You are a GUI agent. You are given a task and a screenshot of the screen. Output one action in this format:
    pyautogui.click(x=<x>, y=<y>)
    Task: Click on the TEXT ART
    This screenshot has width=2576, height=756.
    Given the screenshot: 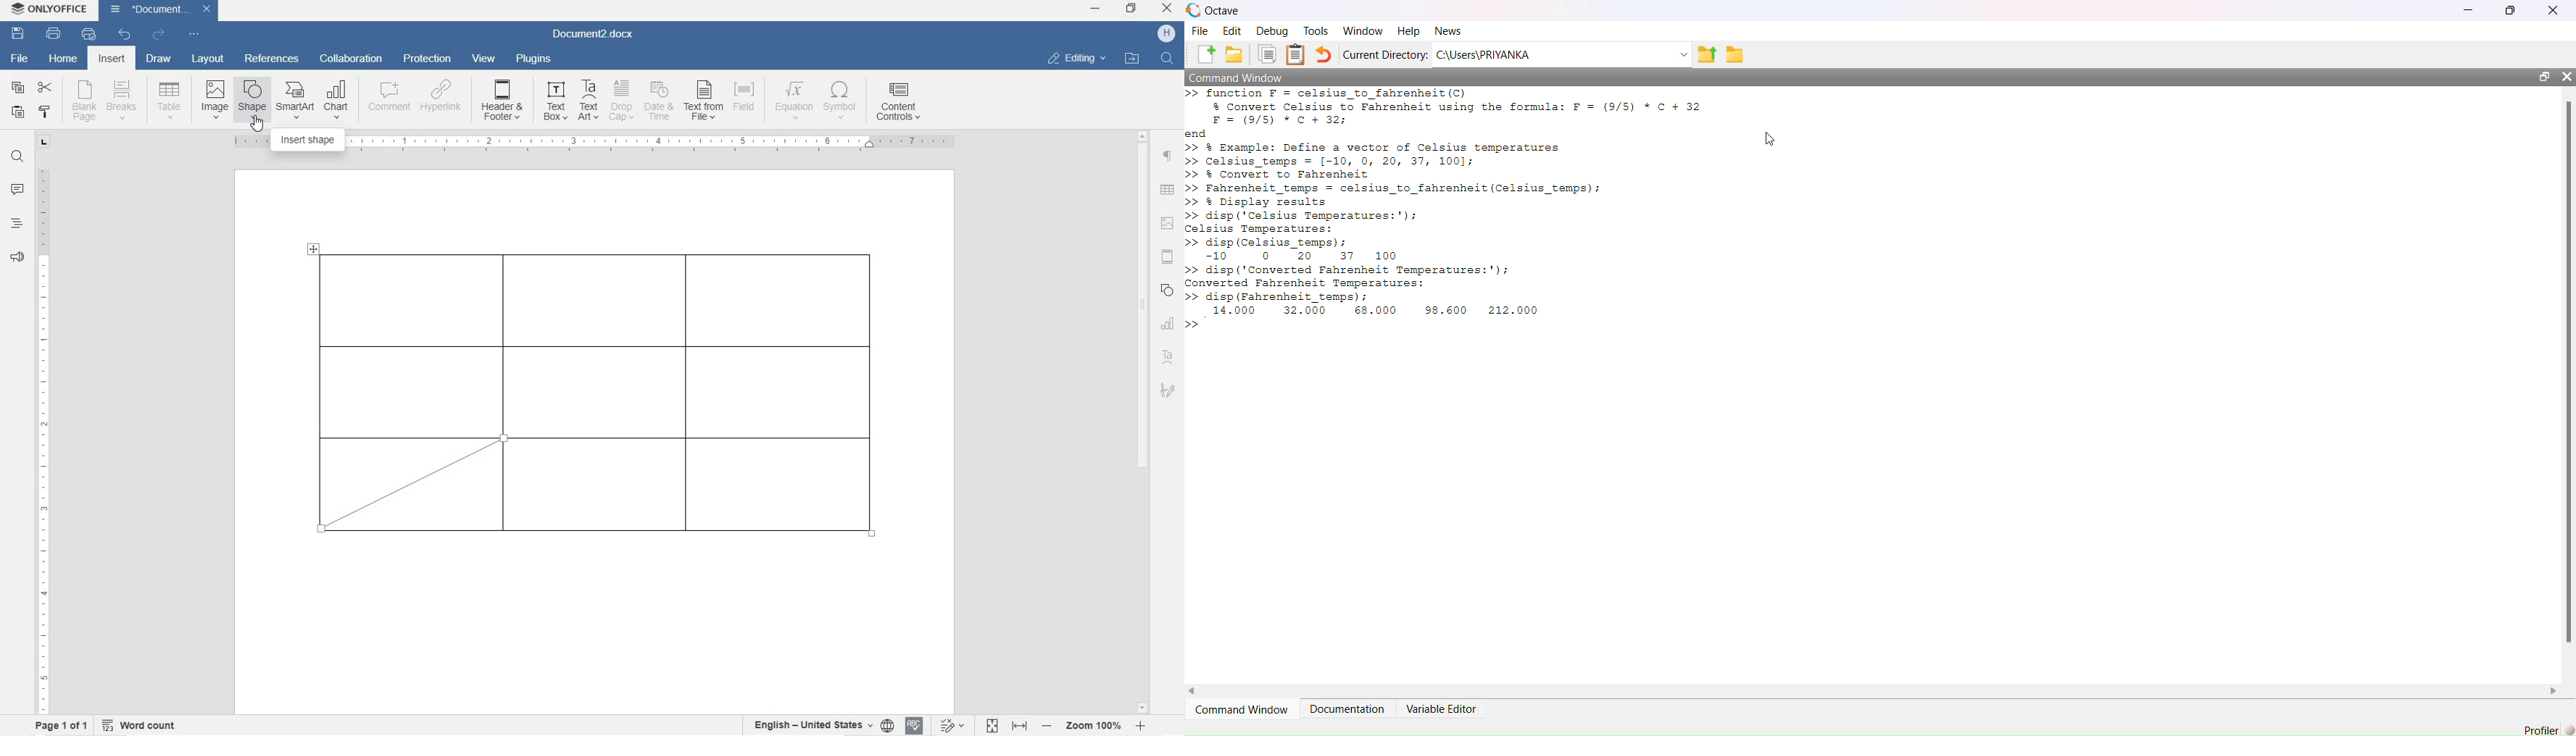 What is the action you would take?
    pyautogui.click(x=587, y=102)
    